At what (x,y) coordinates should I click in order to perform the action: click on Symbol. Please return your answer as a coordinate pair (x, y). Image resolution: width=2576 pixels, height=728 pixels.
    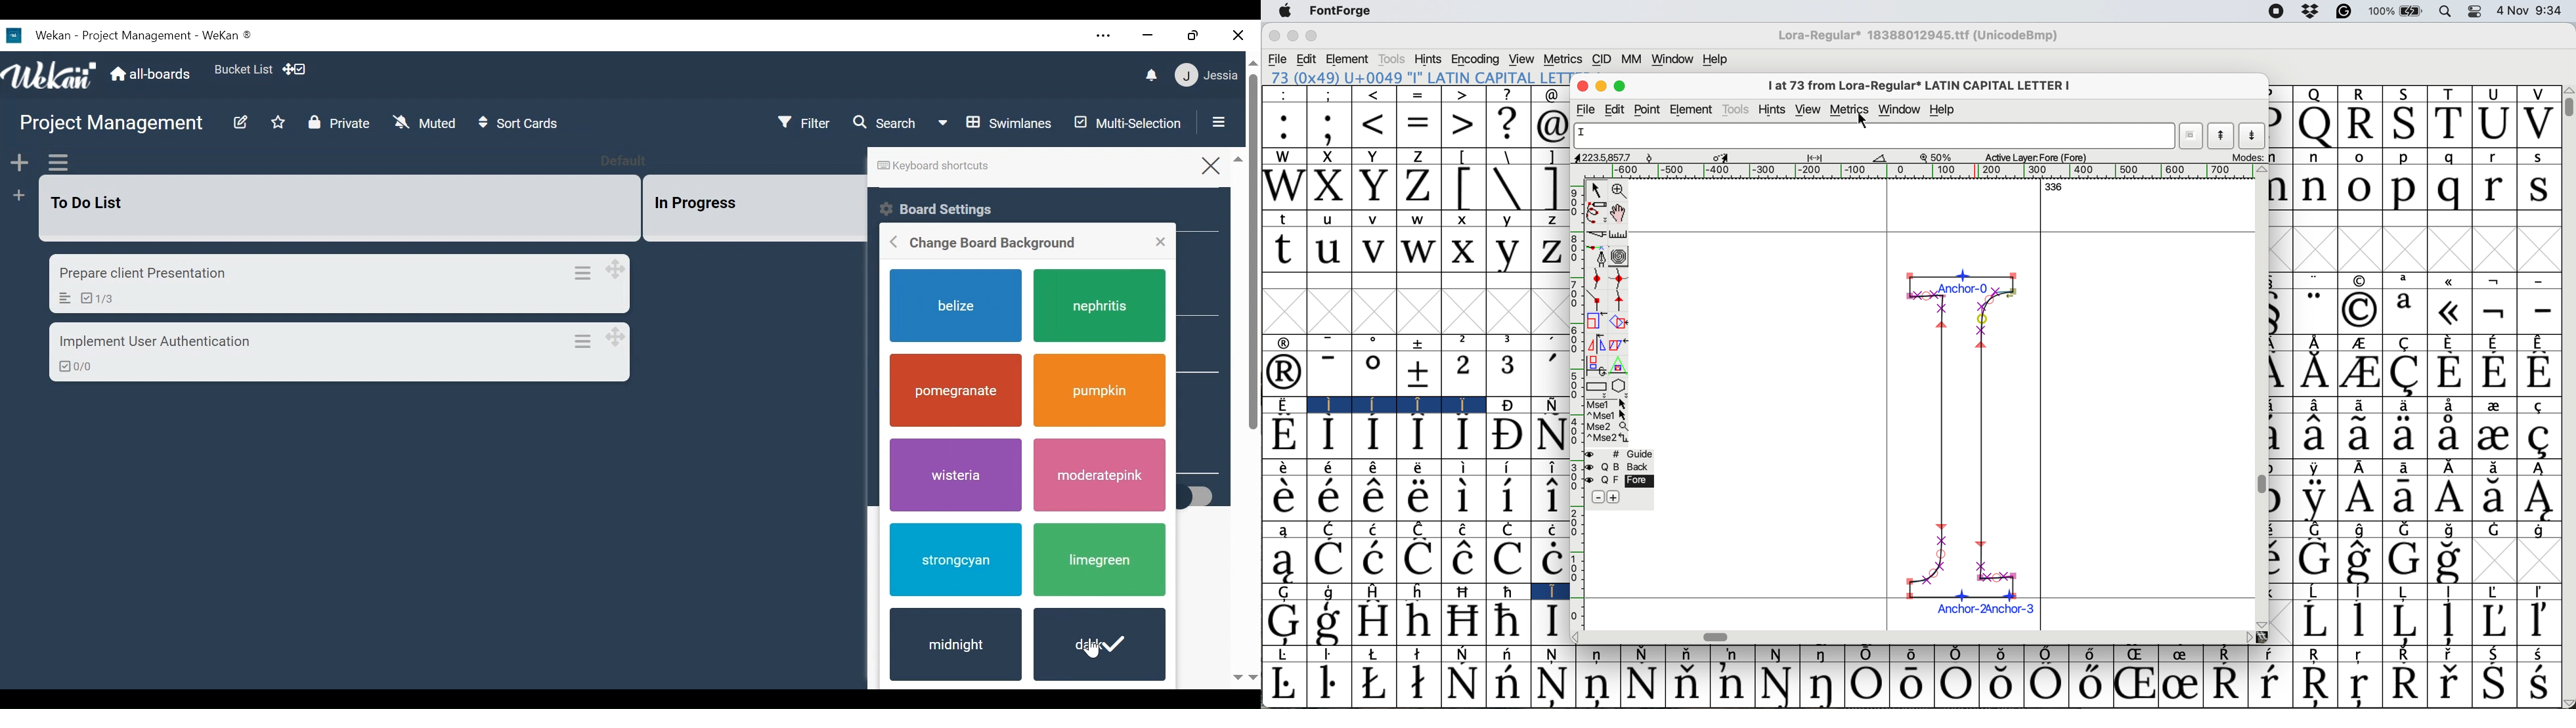
    Looking at the image, I should click on (2138, 655).